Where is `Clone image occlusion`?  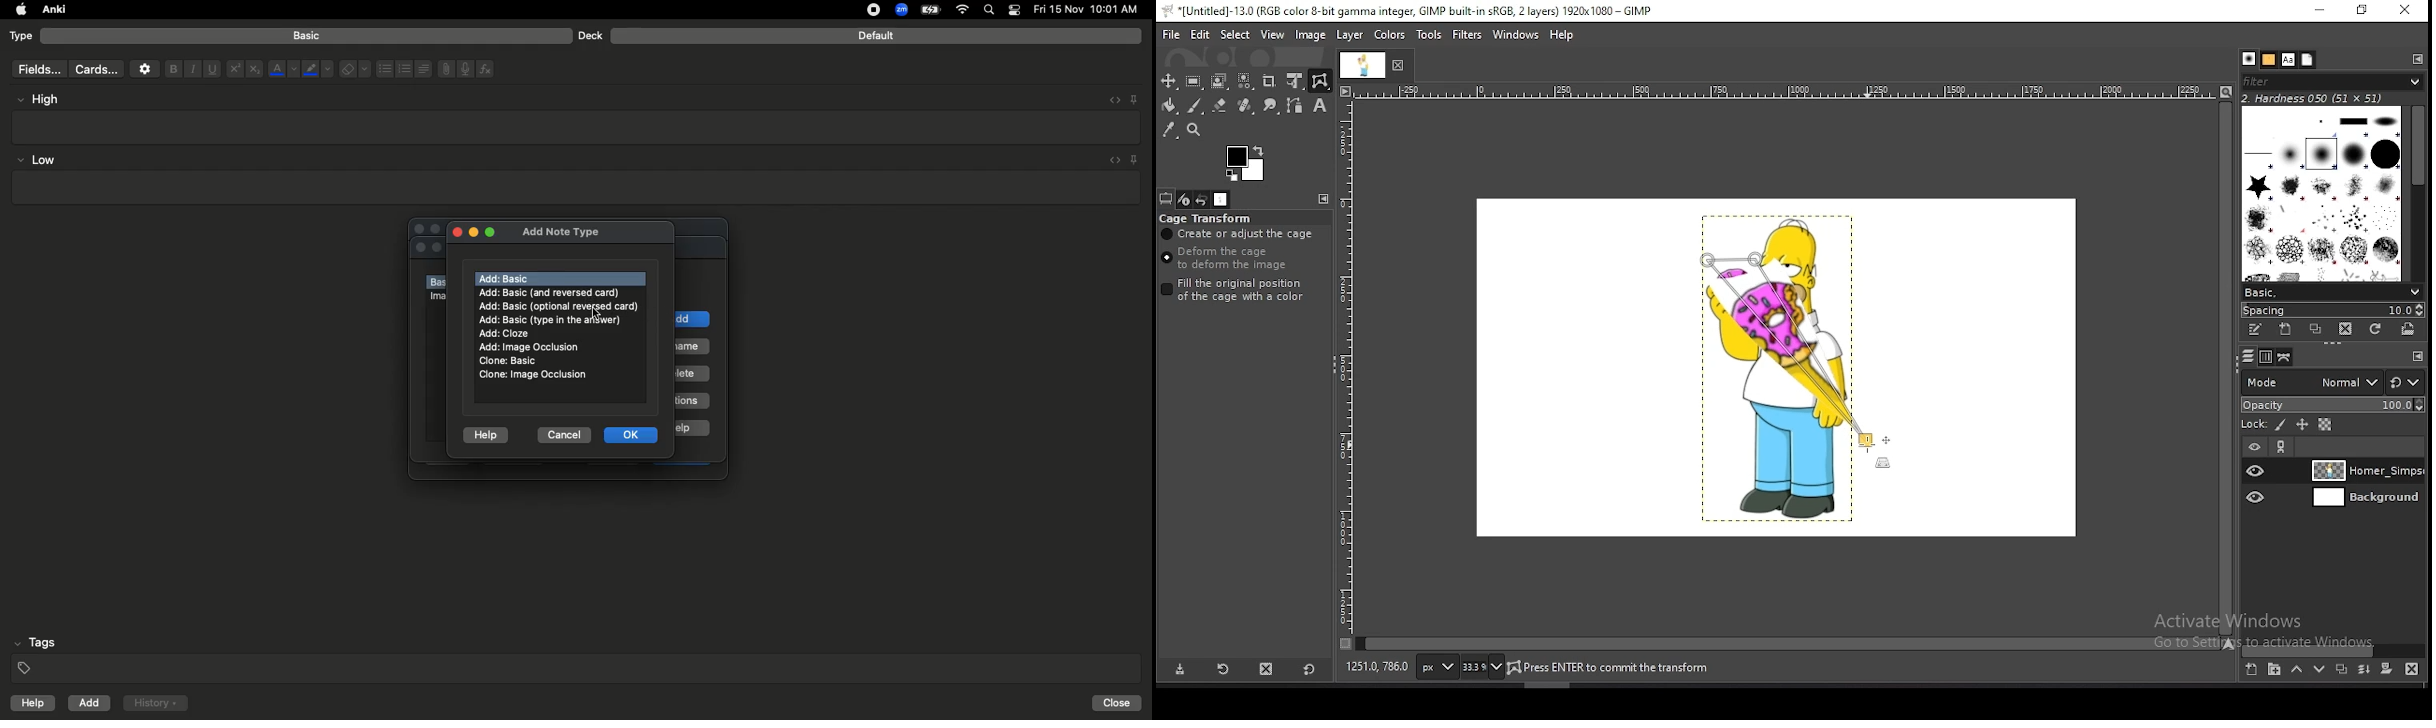 Clone image occlusion is located at coordinates (534, 374).